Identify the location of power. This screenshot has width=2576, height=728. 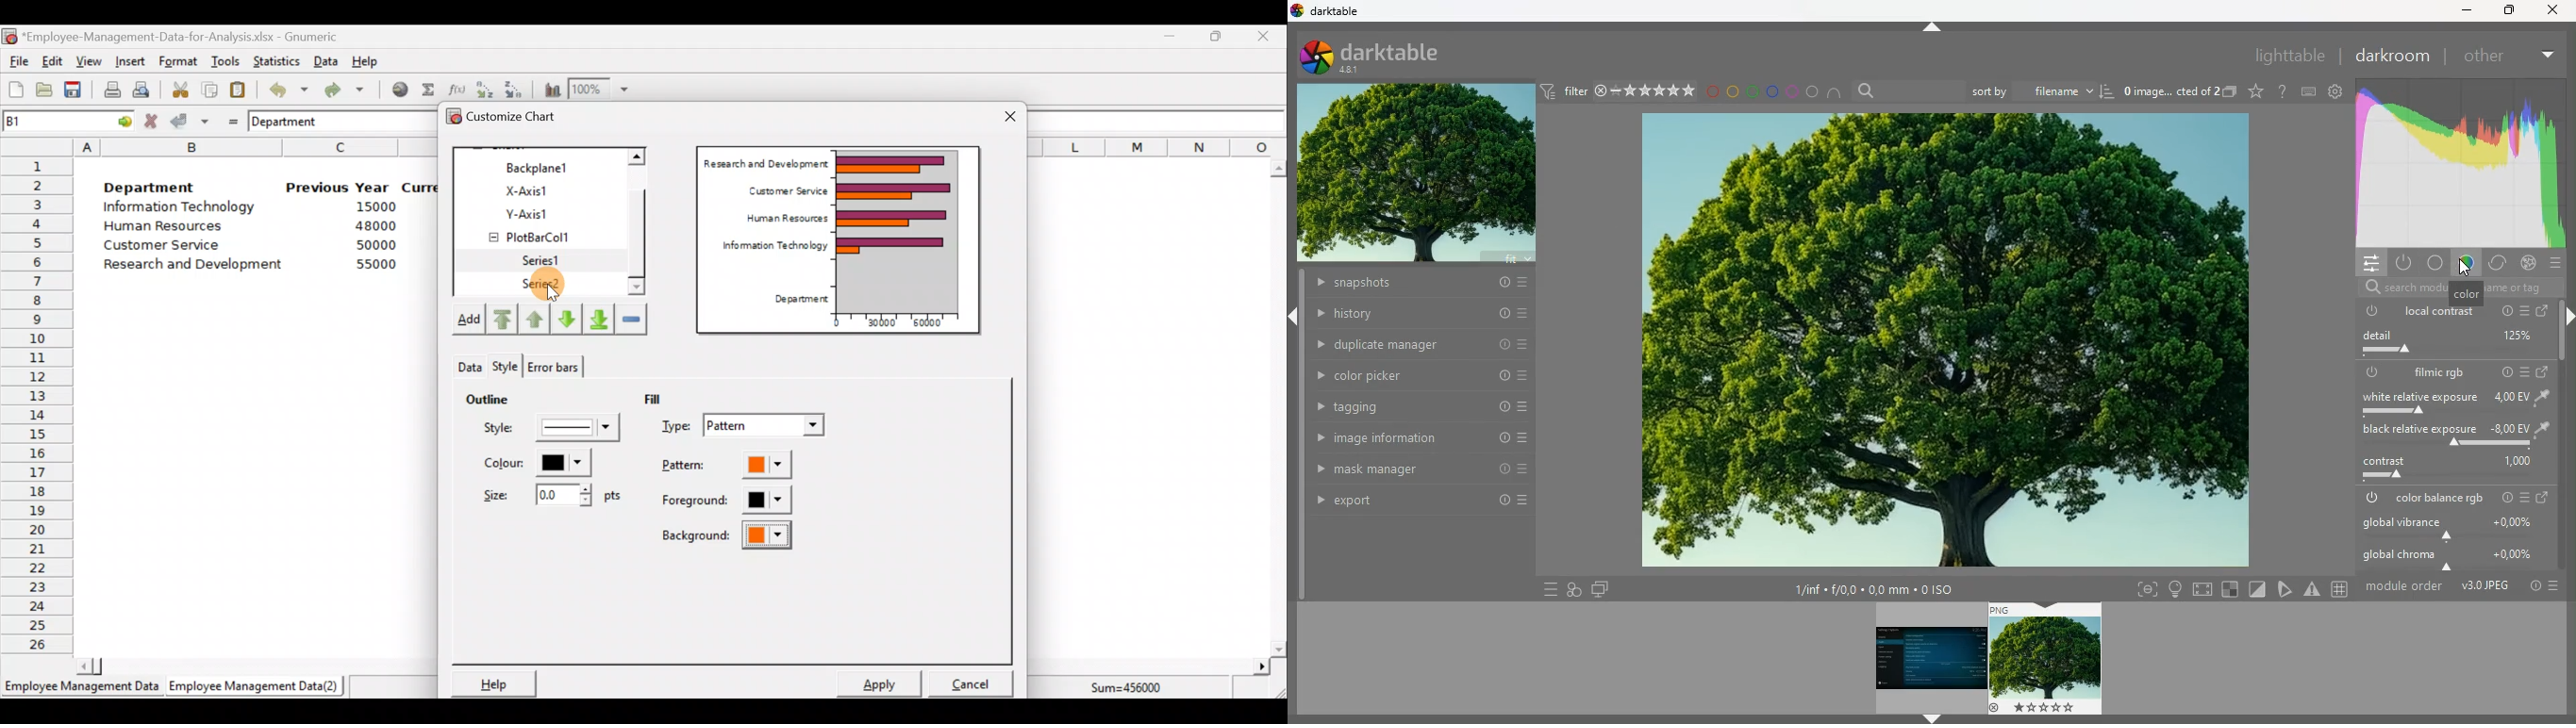
(2369, 311).